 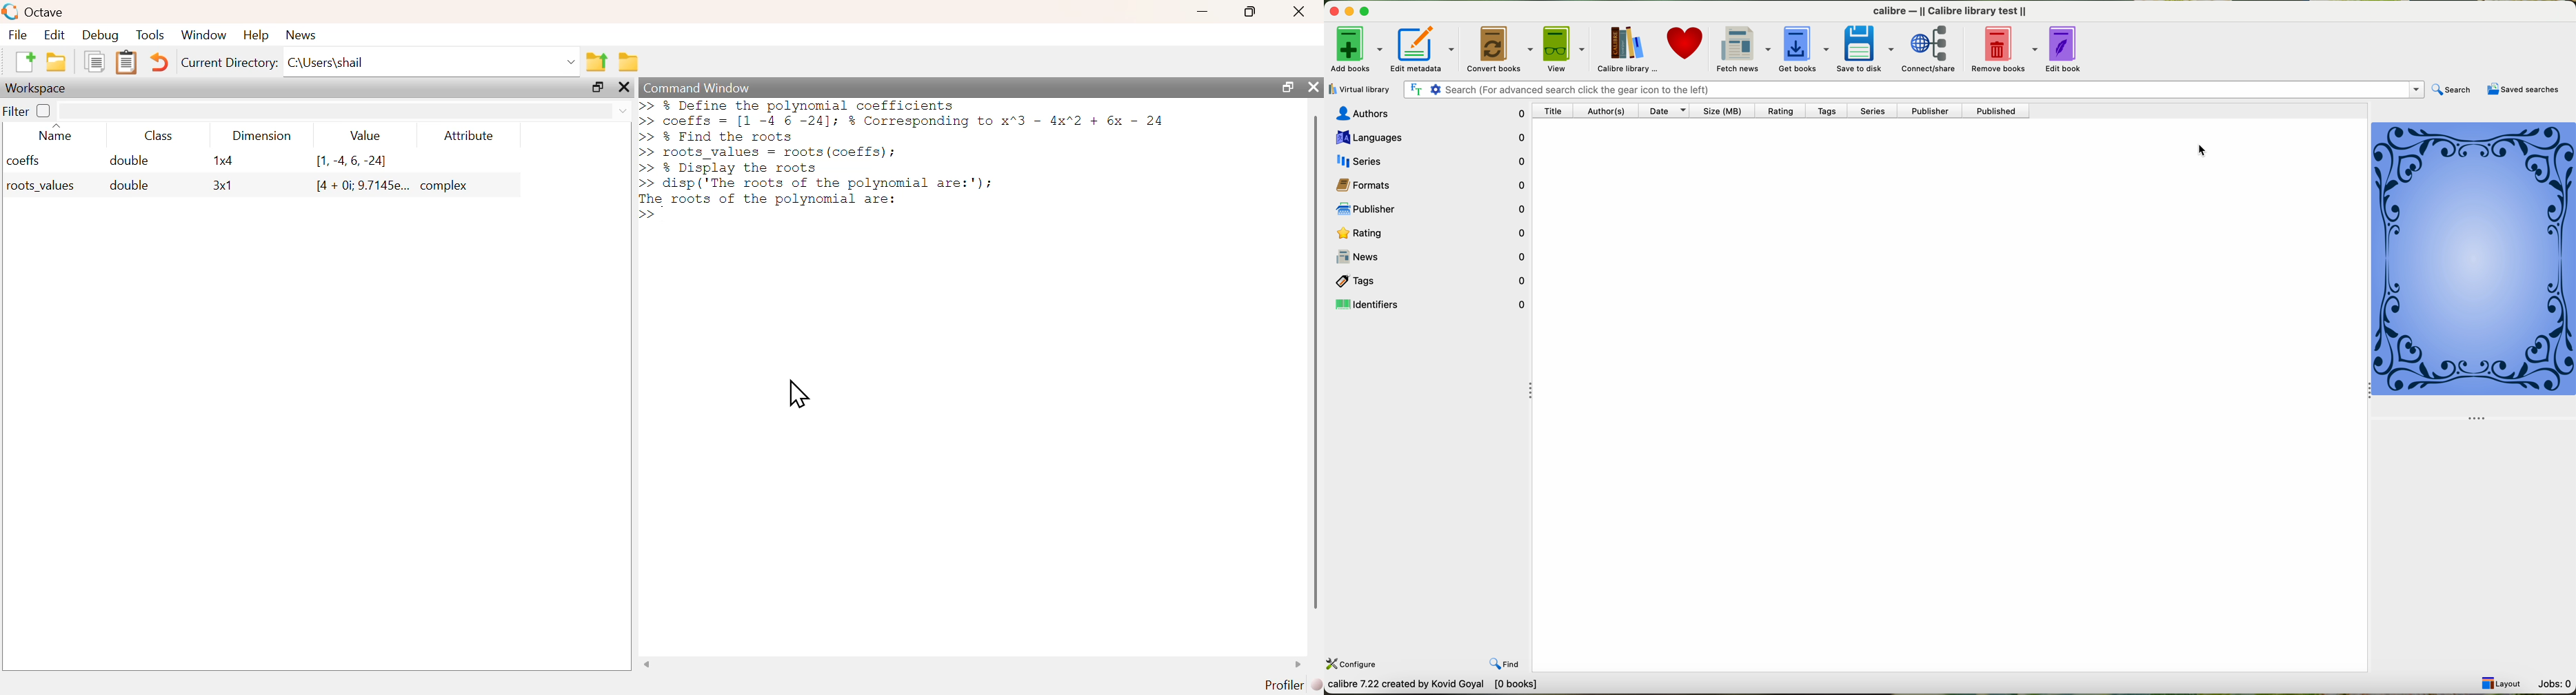 I want to click on size, so click(x=1722, y=110).